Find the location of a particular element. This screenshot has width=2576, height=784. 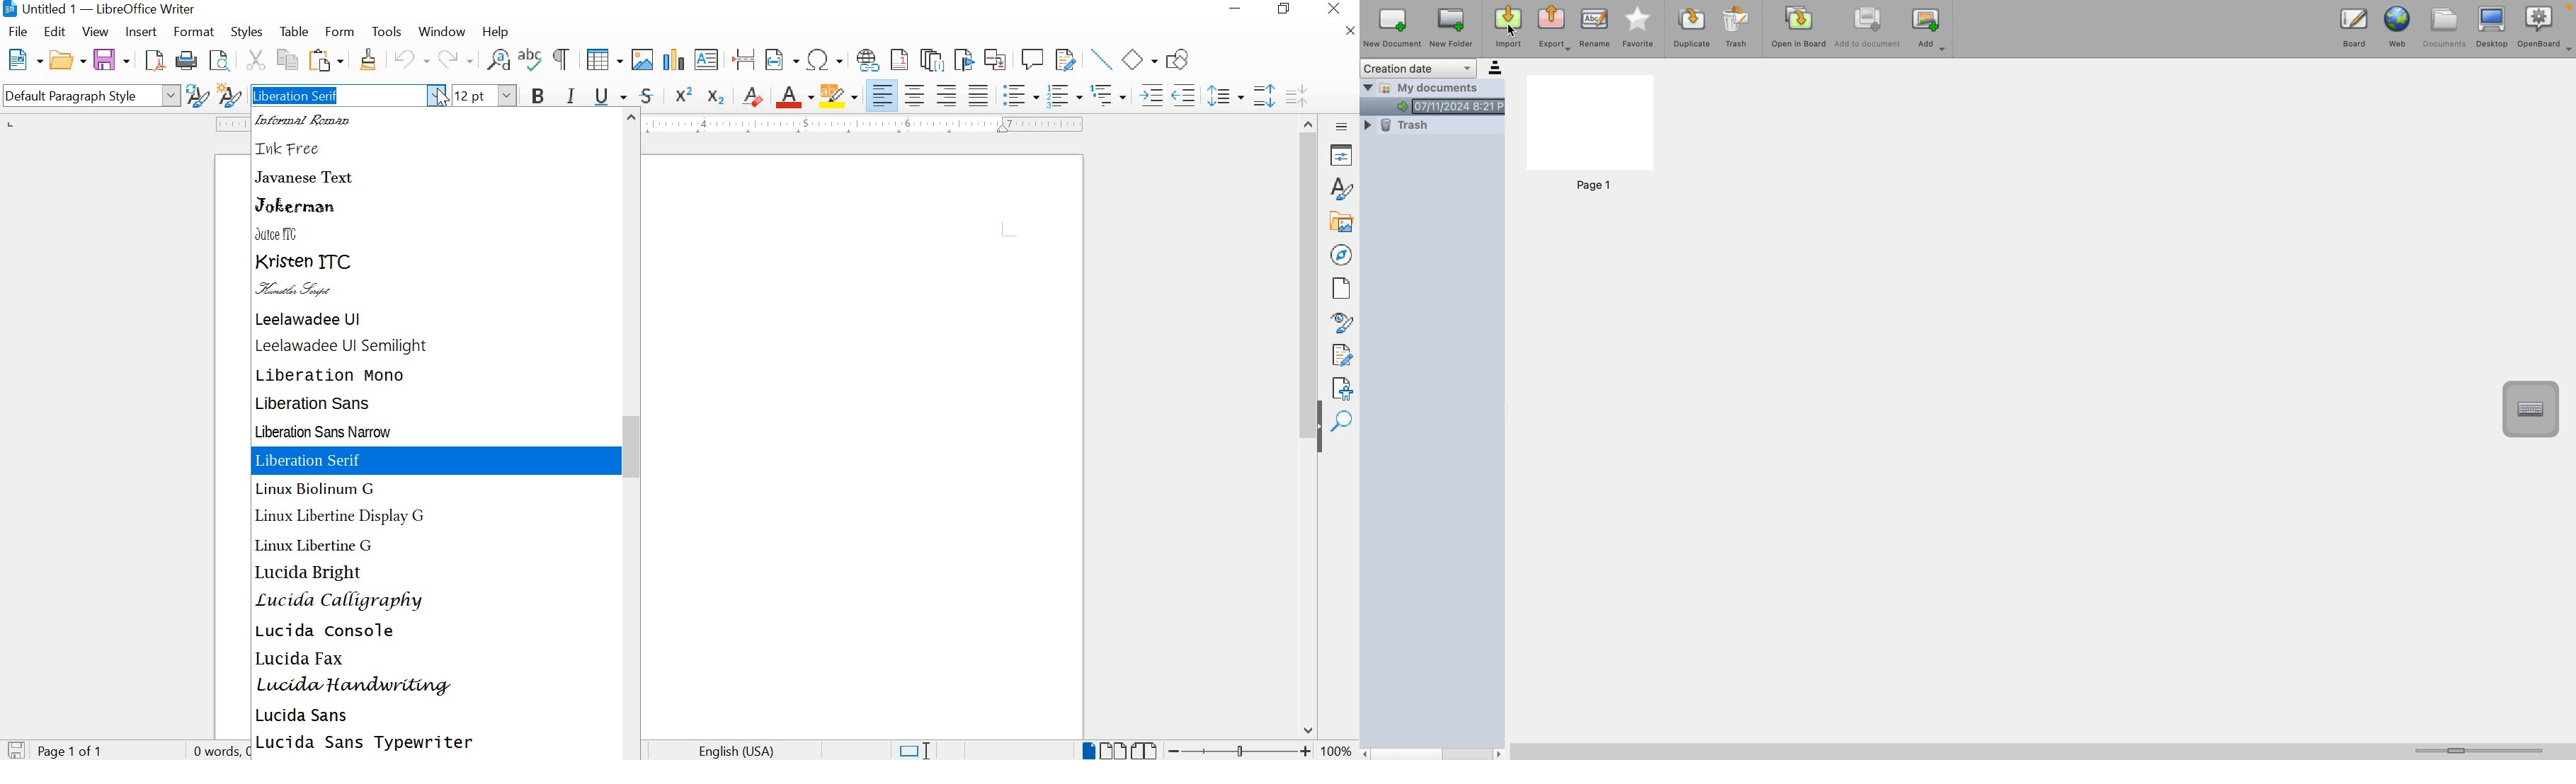

EDIT is located at coordinates (55, 34).